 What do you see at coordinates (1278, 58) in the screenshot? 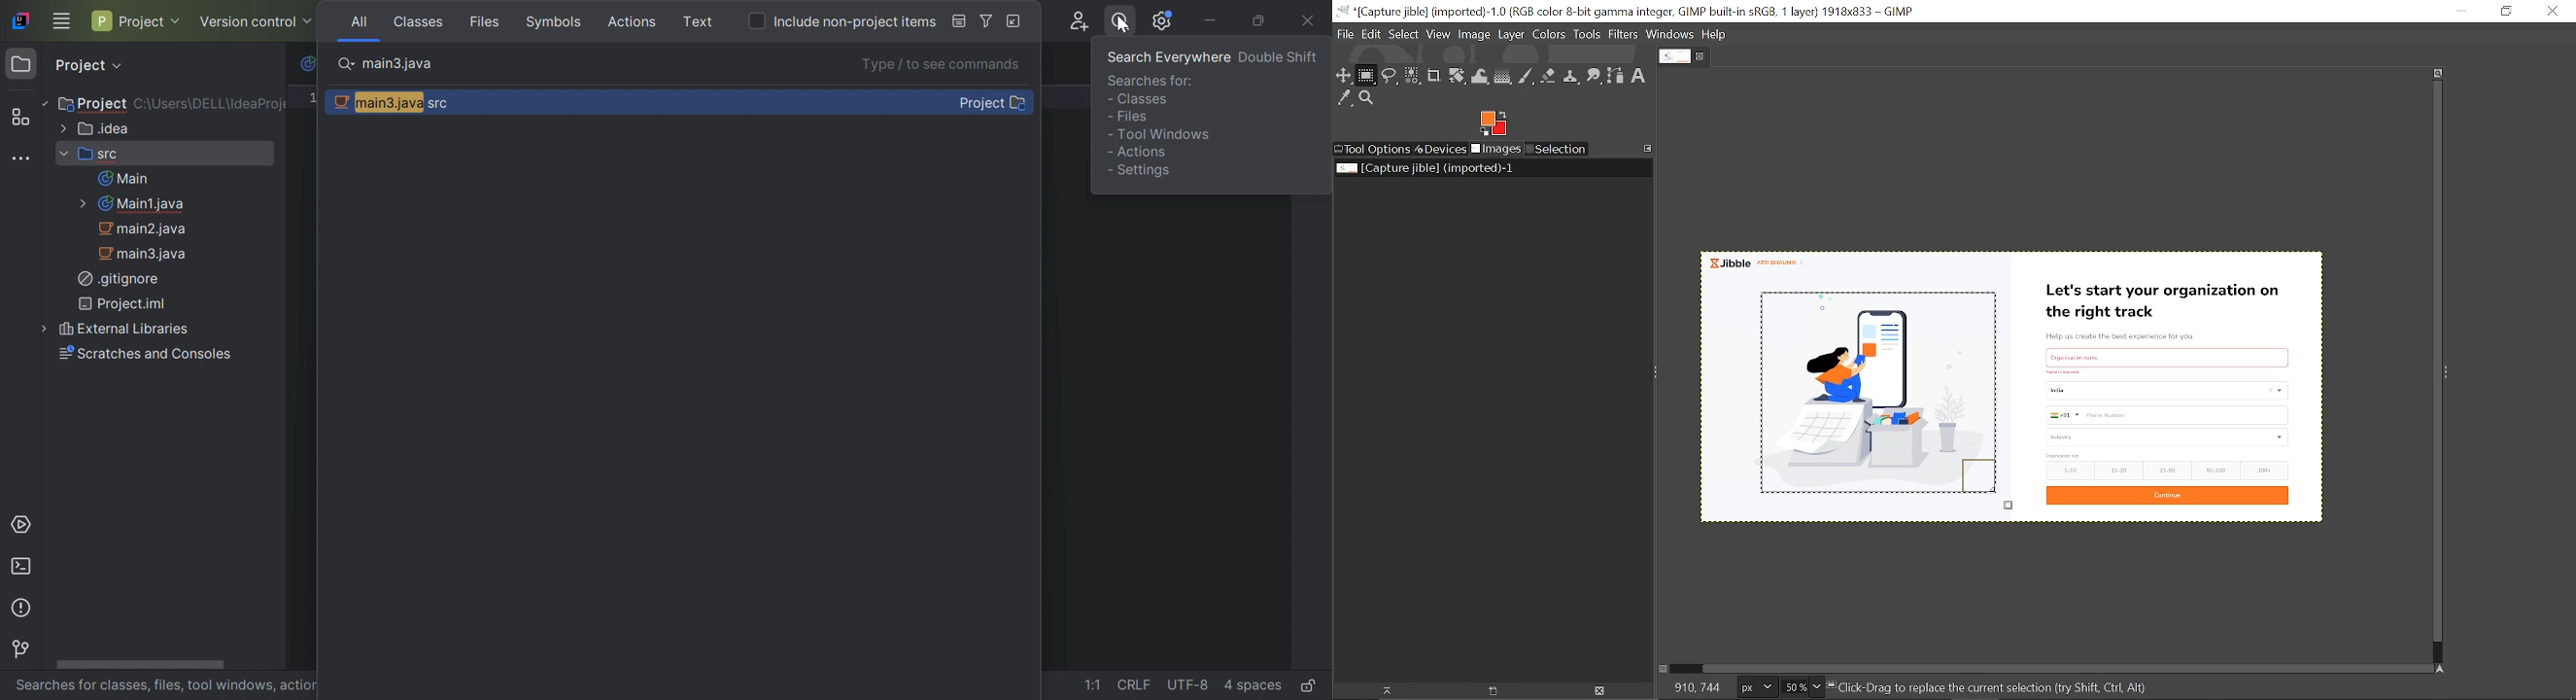
I see `Double Shift` at bounding box center [1278, 58].